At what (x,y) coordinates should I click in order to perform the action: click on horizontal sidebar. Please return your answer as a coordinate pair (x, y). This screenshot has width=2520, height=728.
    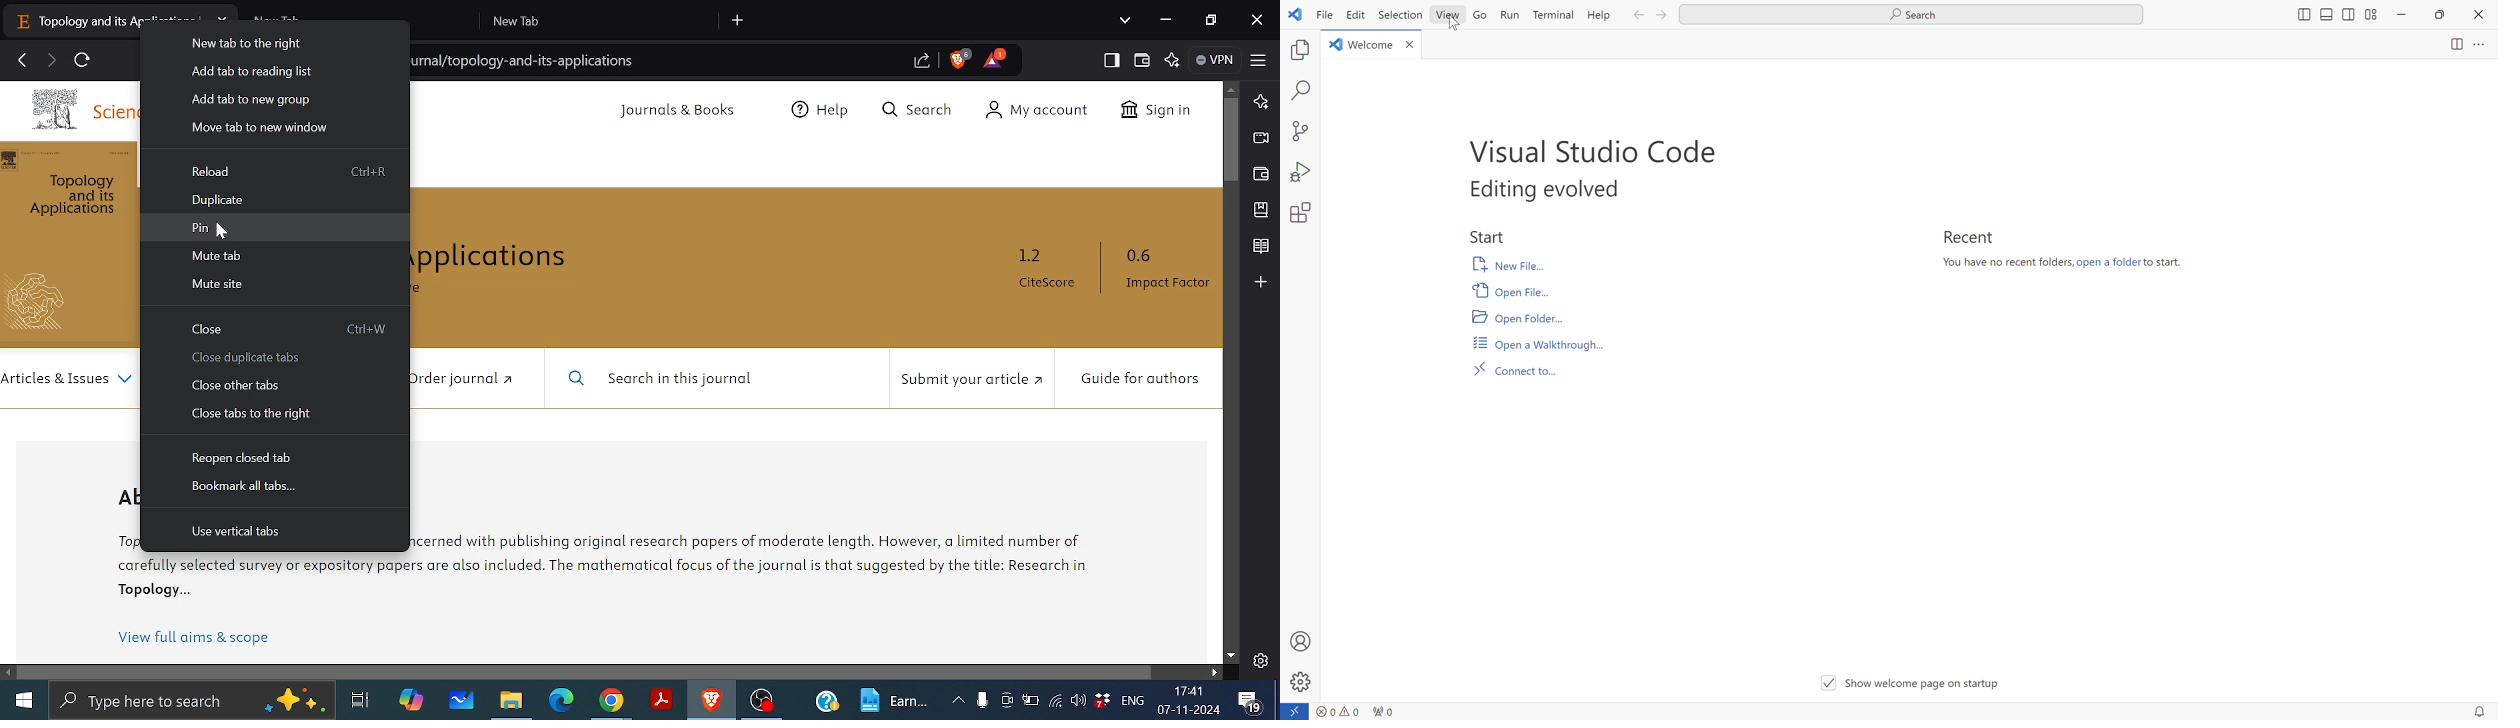
    Looking at the image, I should click on (587, 671).